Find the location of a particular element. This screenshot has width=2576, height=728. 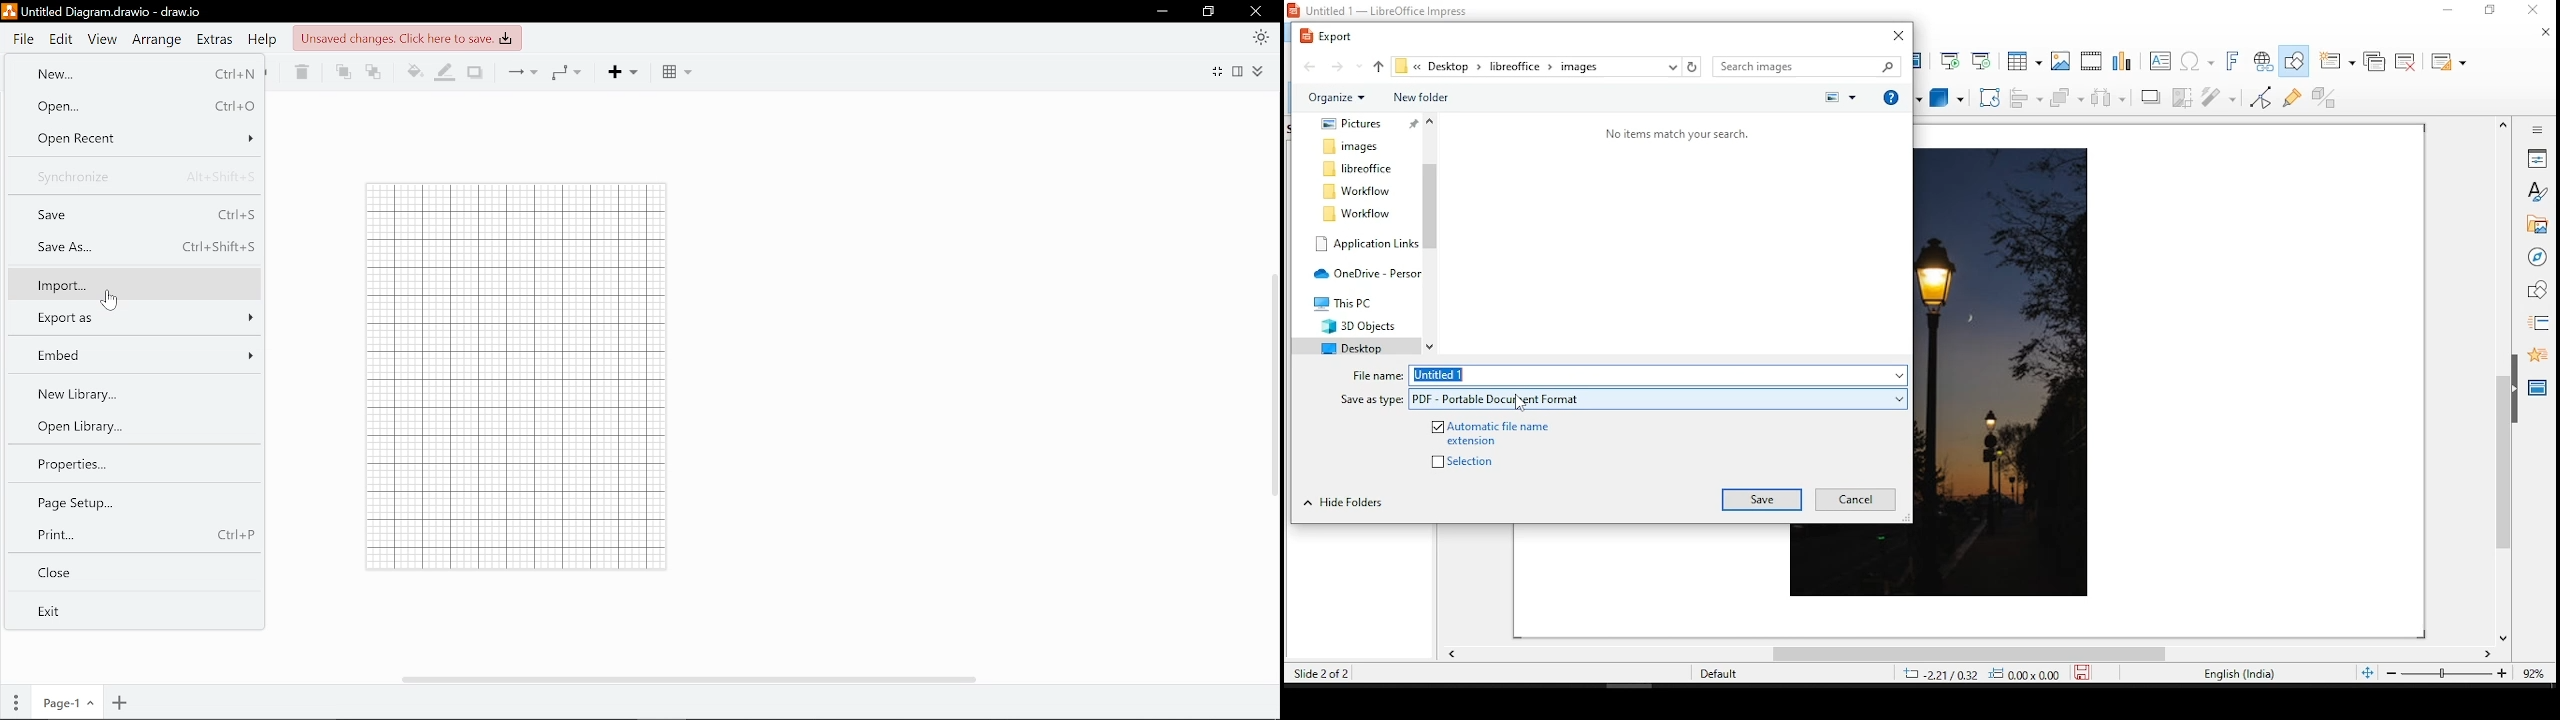

cursor is located at coordinates (110, 300).